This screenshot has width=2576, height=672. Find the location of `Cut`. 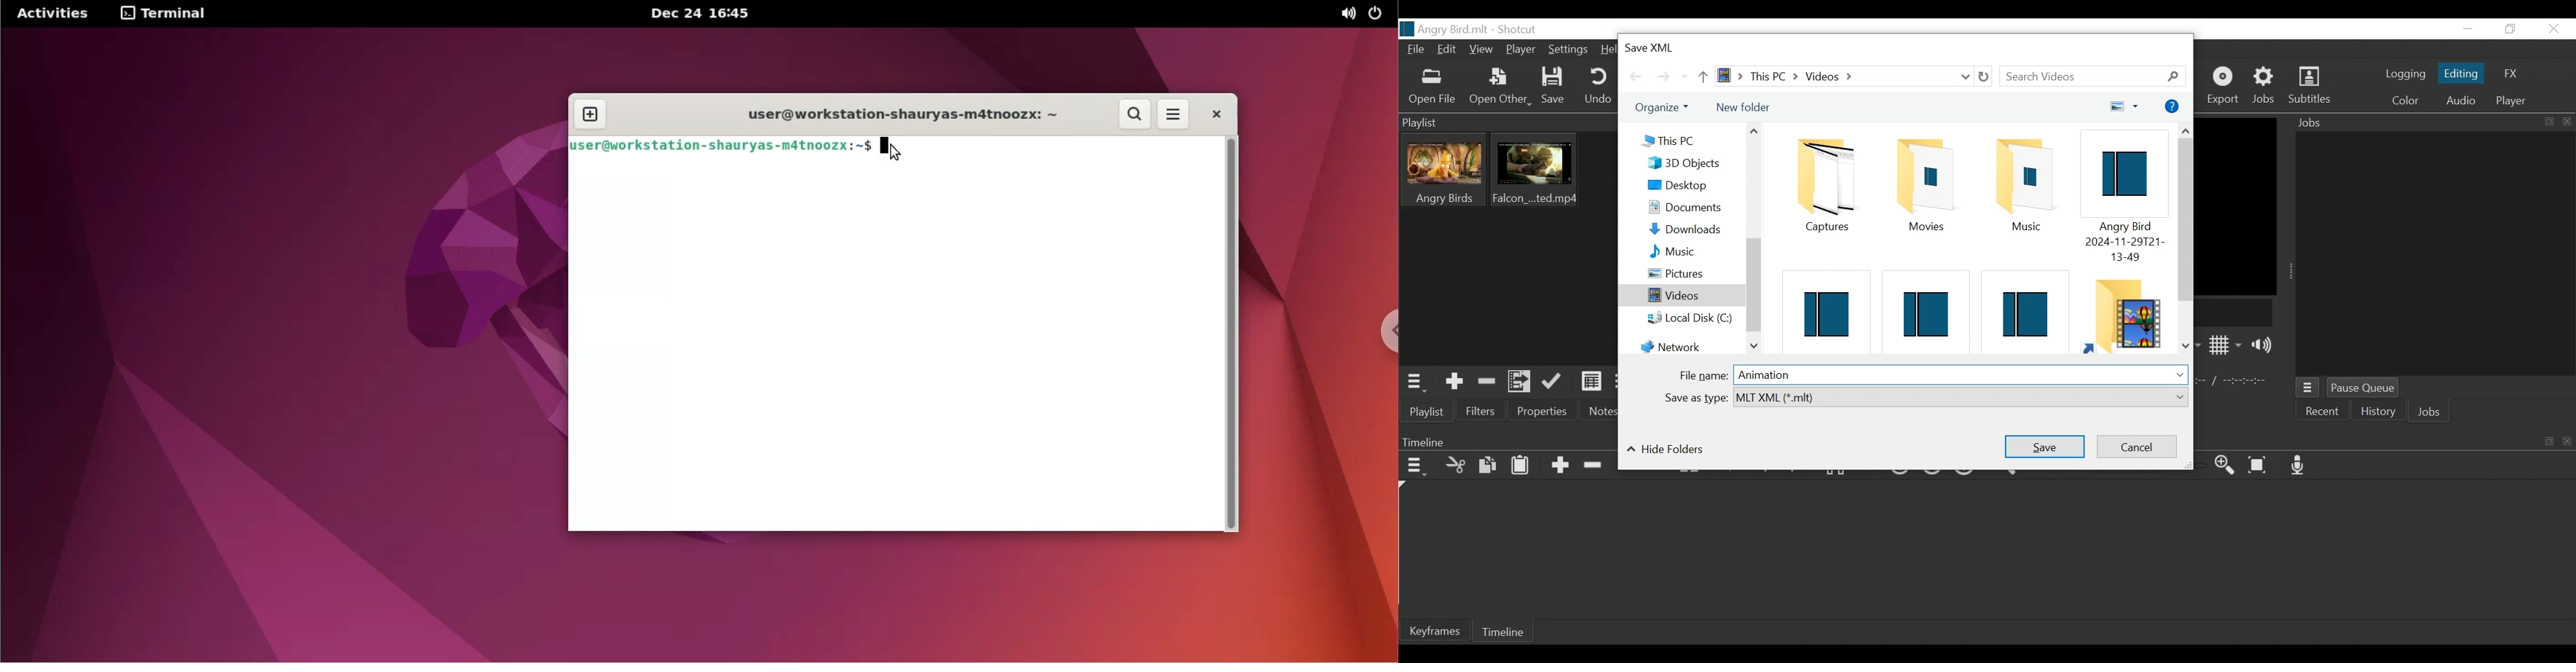

Cut is located at coordinates (1456, 465).